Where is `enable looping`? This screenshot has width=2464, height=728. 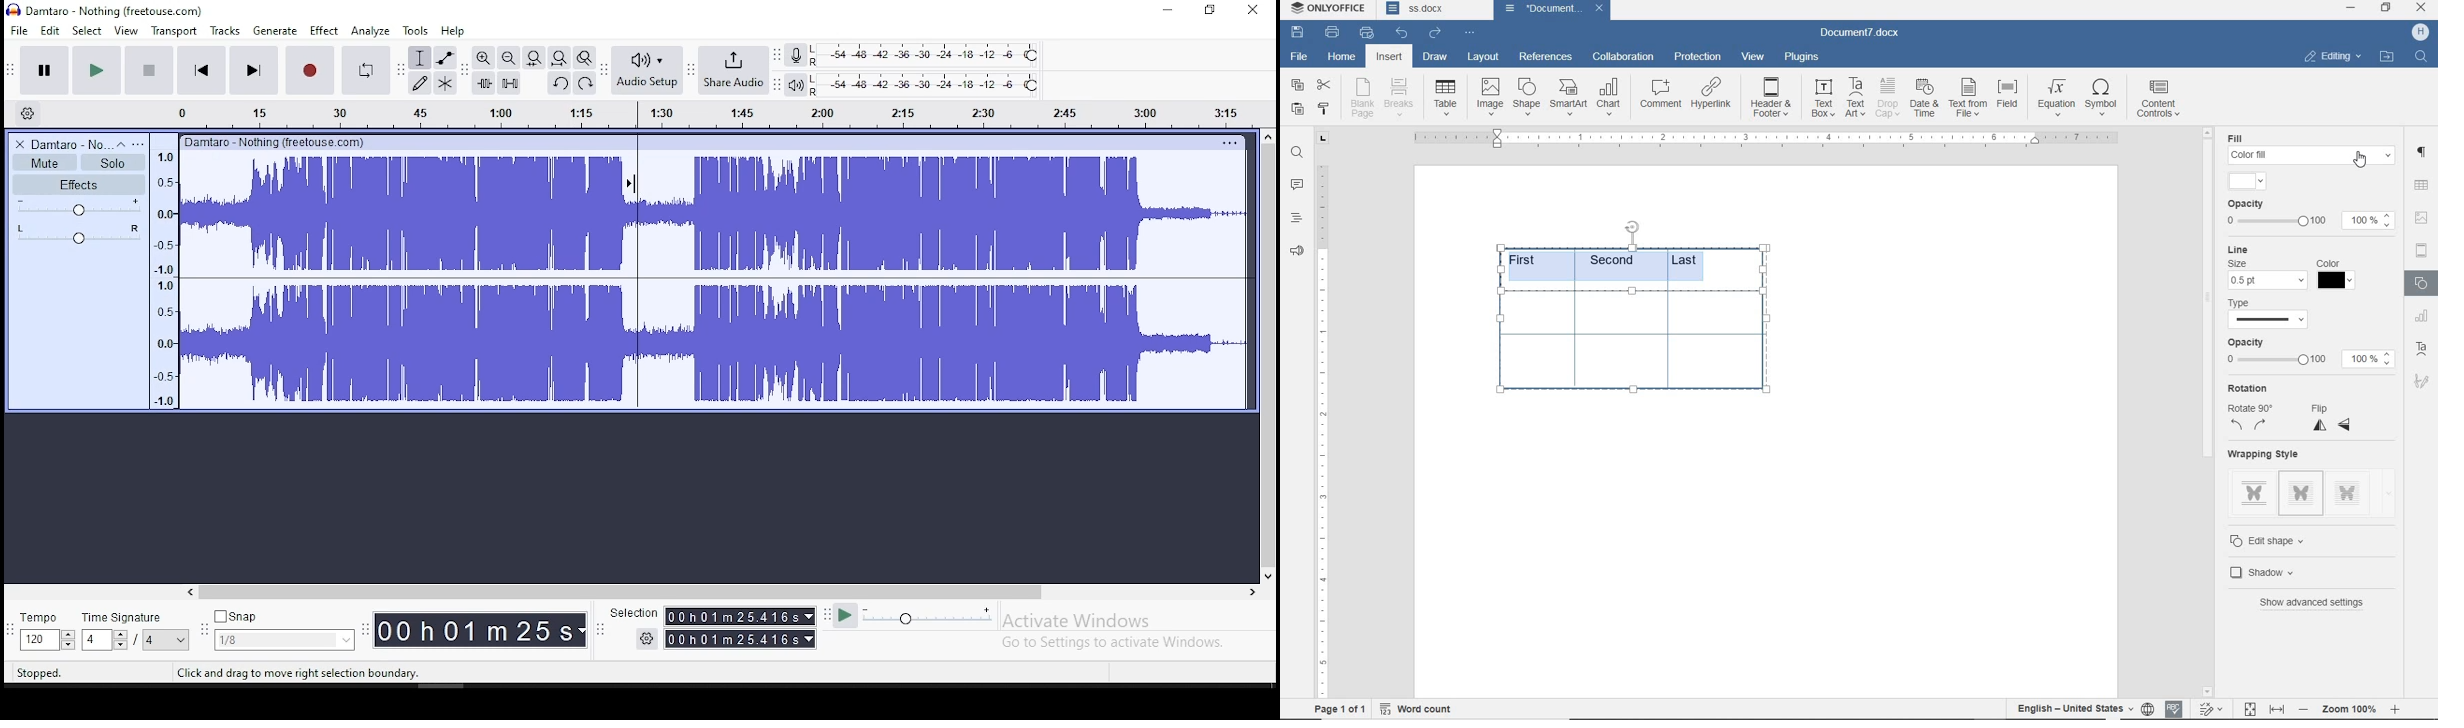
enable looping is located at coordinates (366, 69).